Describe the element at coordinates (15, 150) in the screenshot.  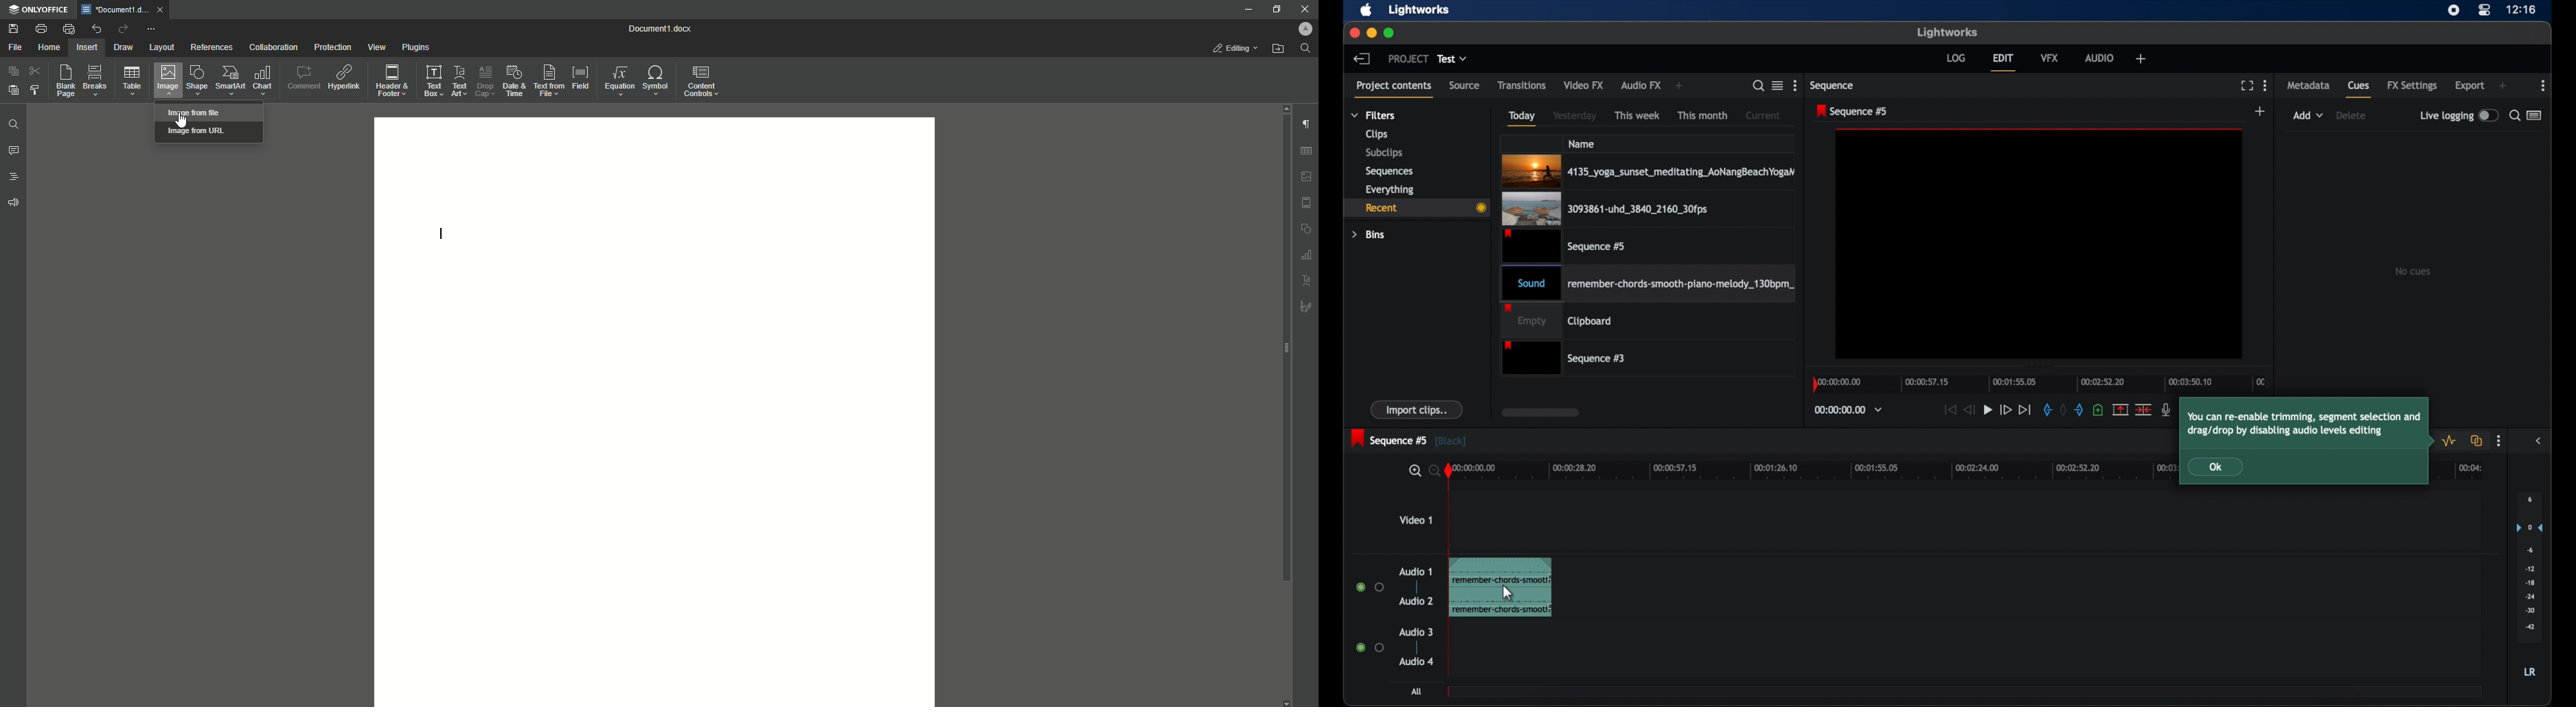
I see `Comments` at that location.